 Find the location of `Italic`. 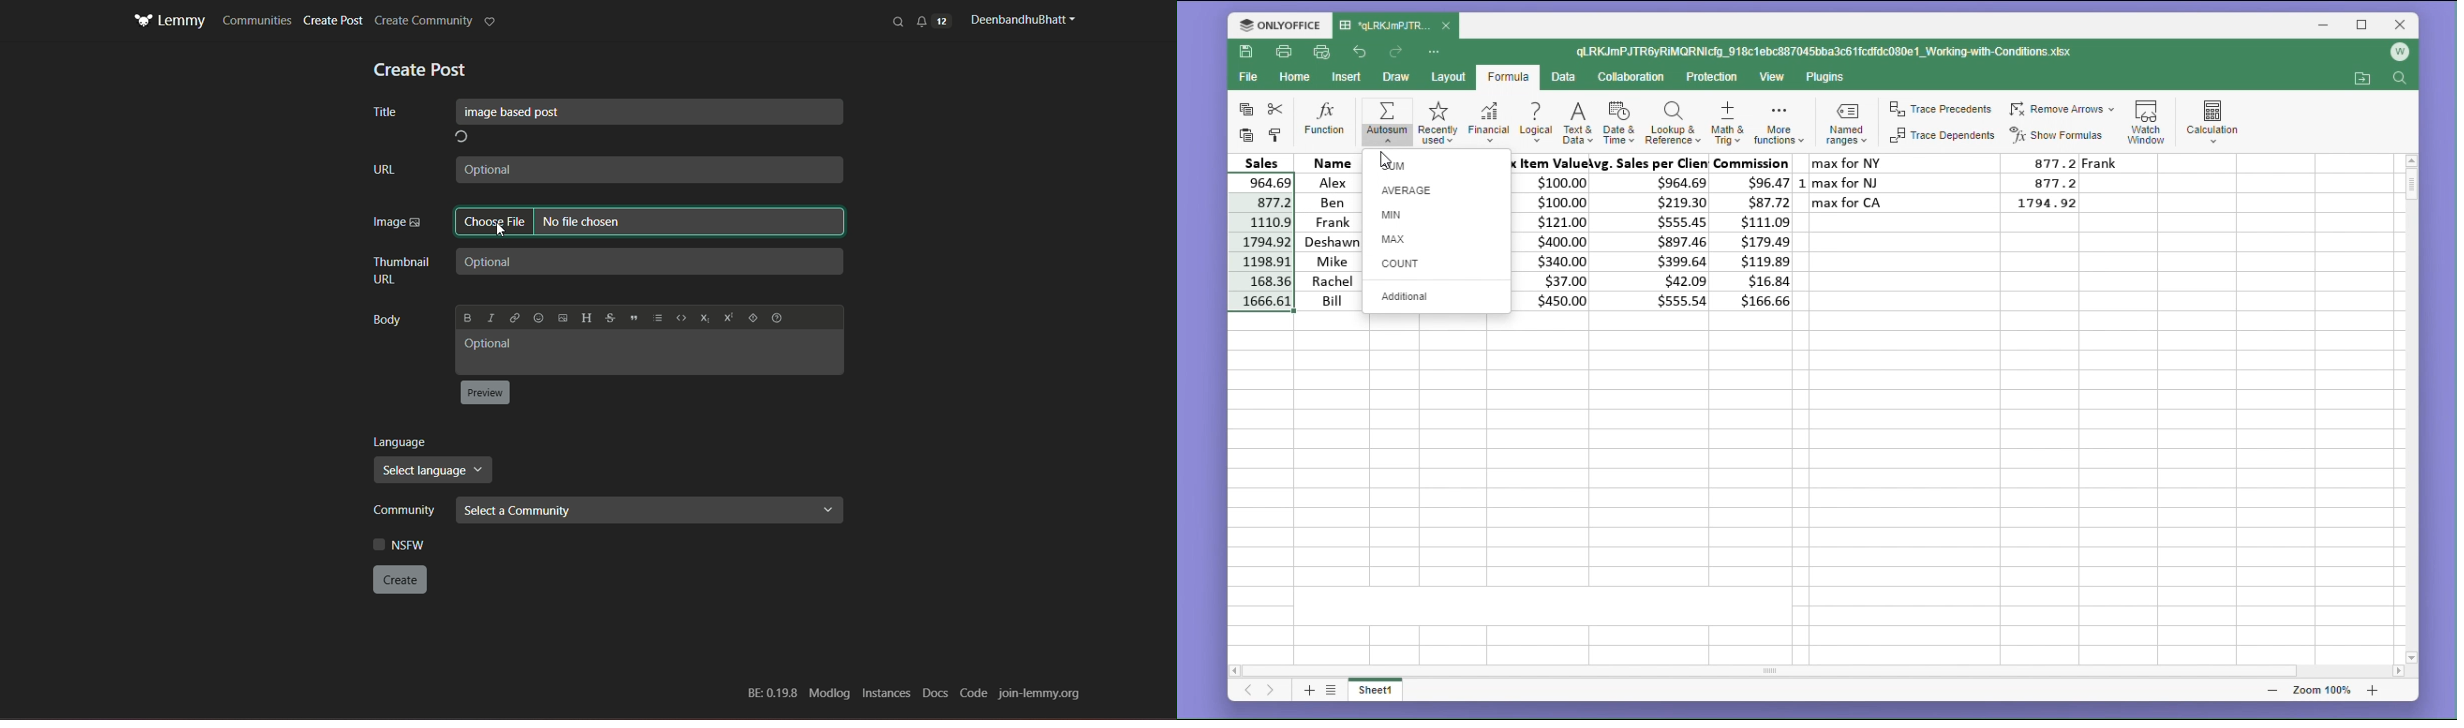

Italic is located at coordinates (492, 314).